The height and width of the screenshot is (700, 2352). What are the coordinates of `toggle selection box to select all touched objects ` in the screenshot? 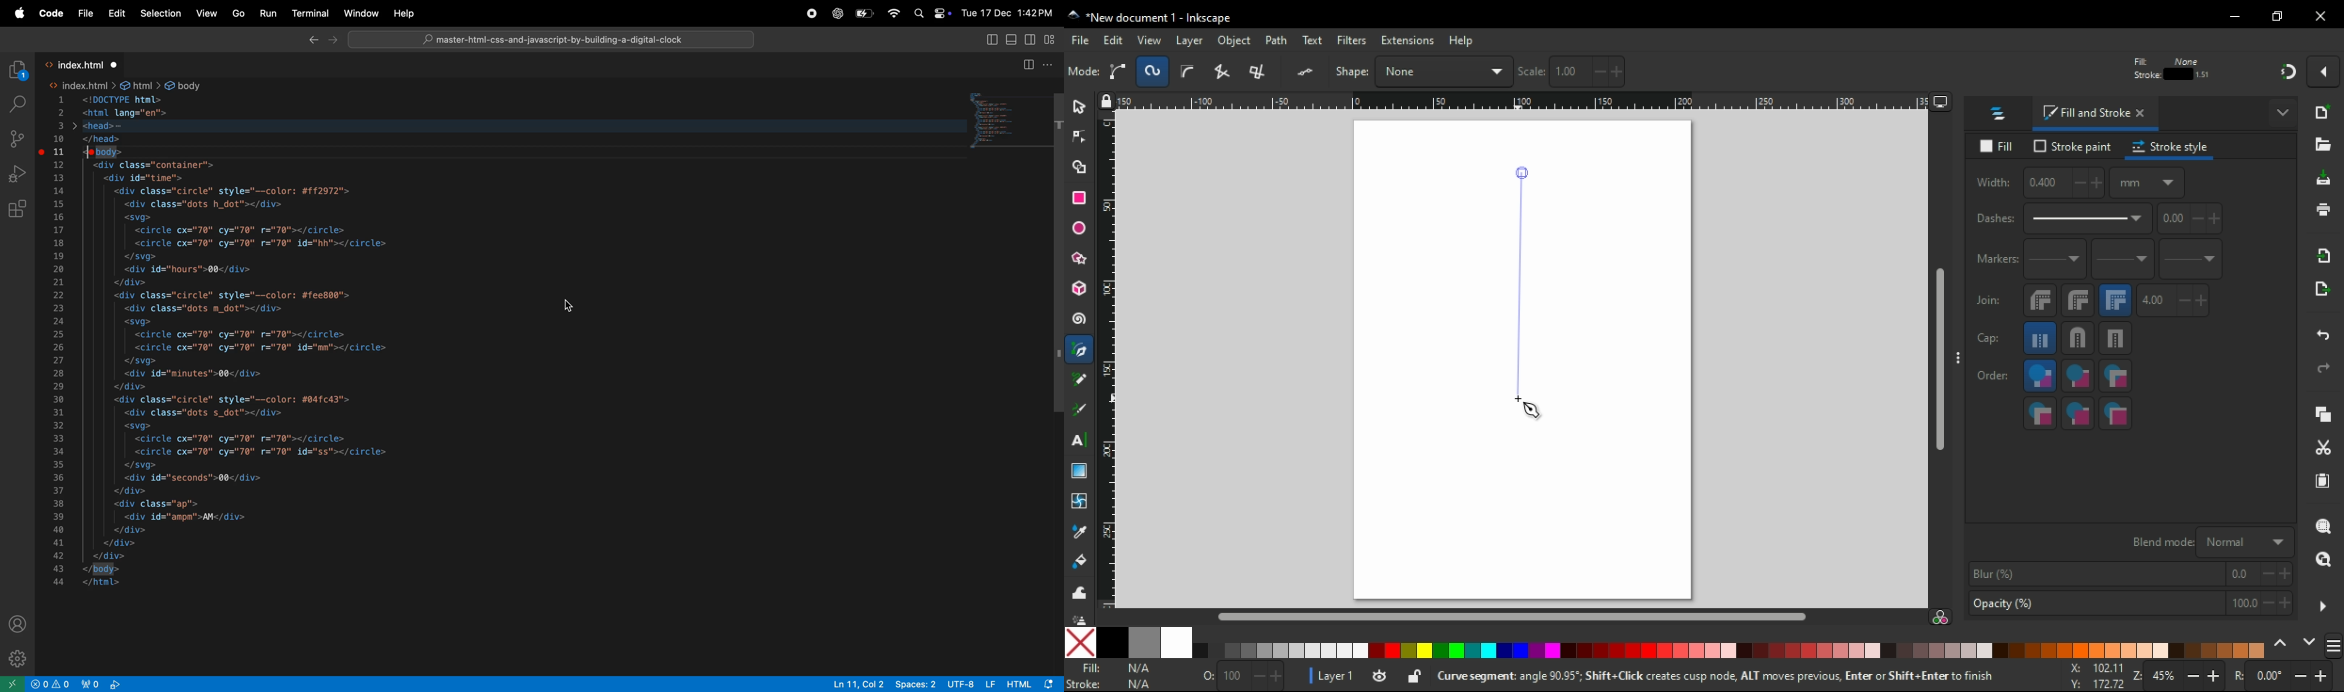 It's located at (1188, 72).